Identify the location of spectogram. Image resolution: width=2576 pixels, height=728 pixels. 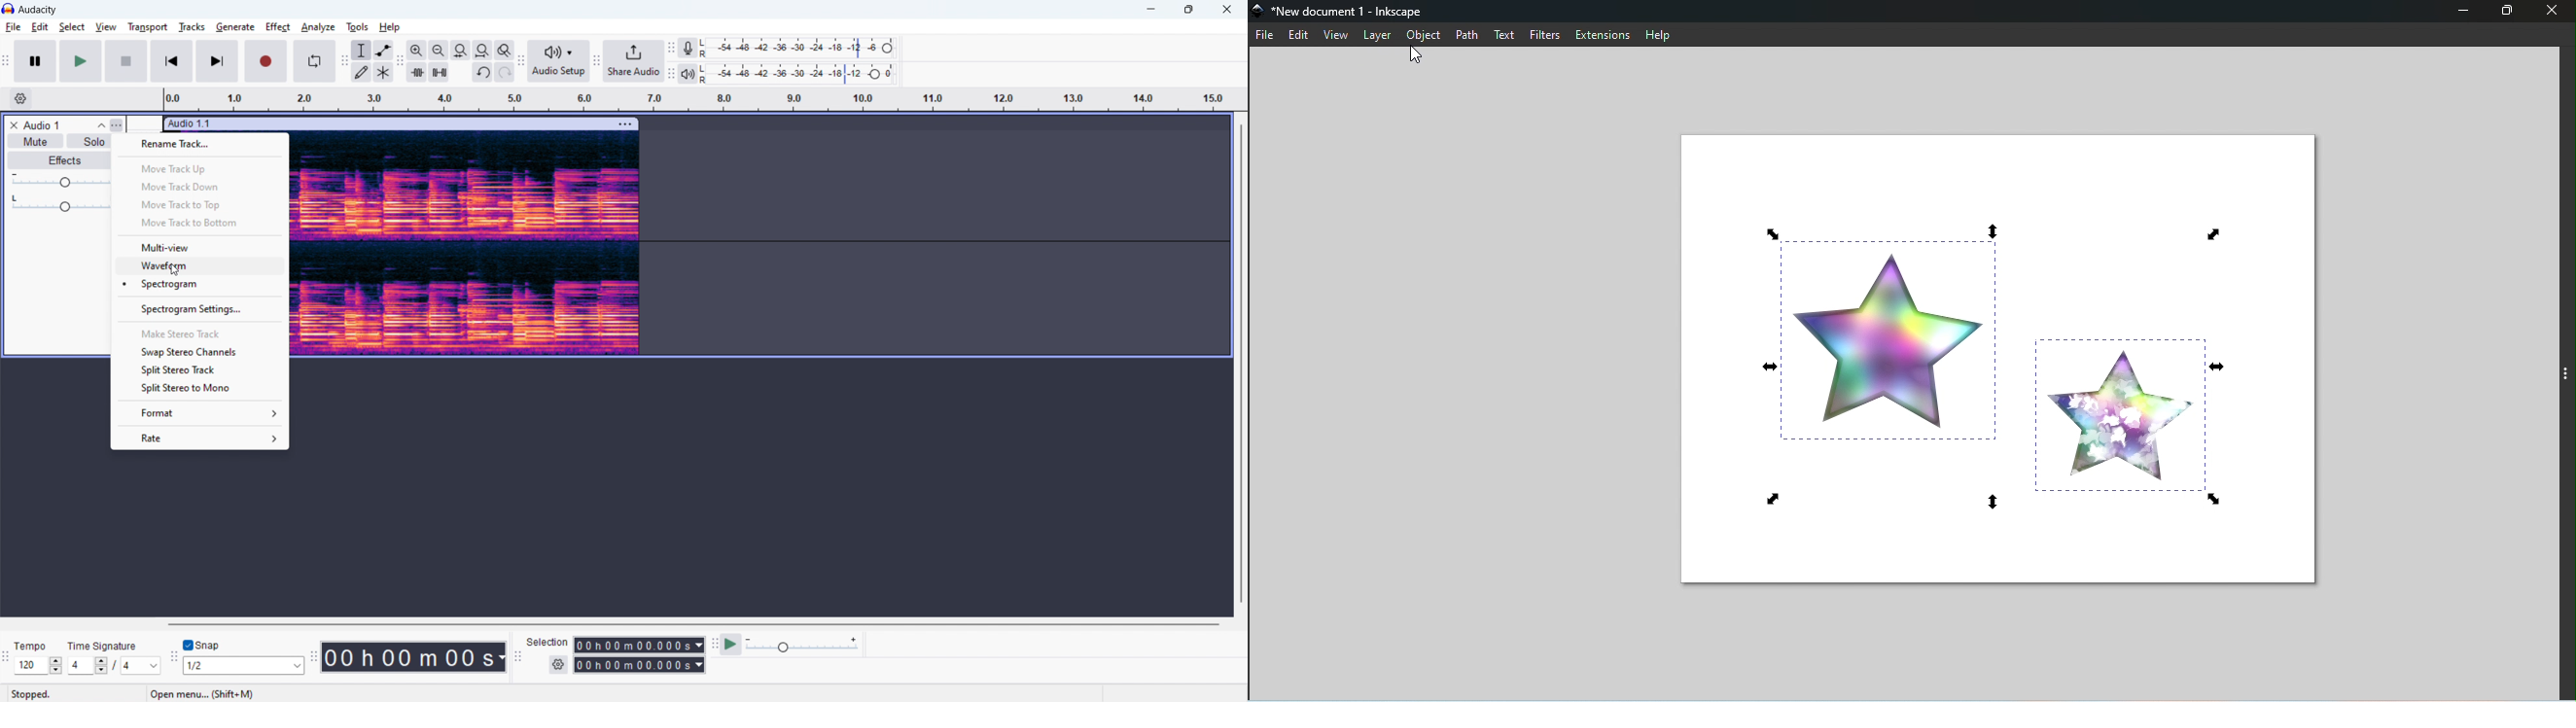
(201, 284).